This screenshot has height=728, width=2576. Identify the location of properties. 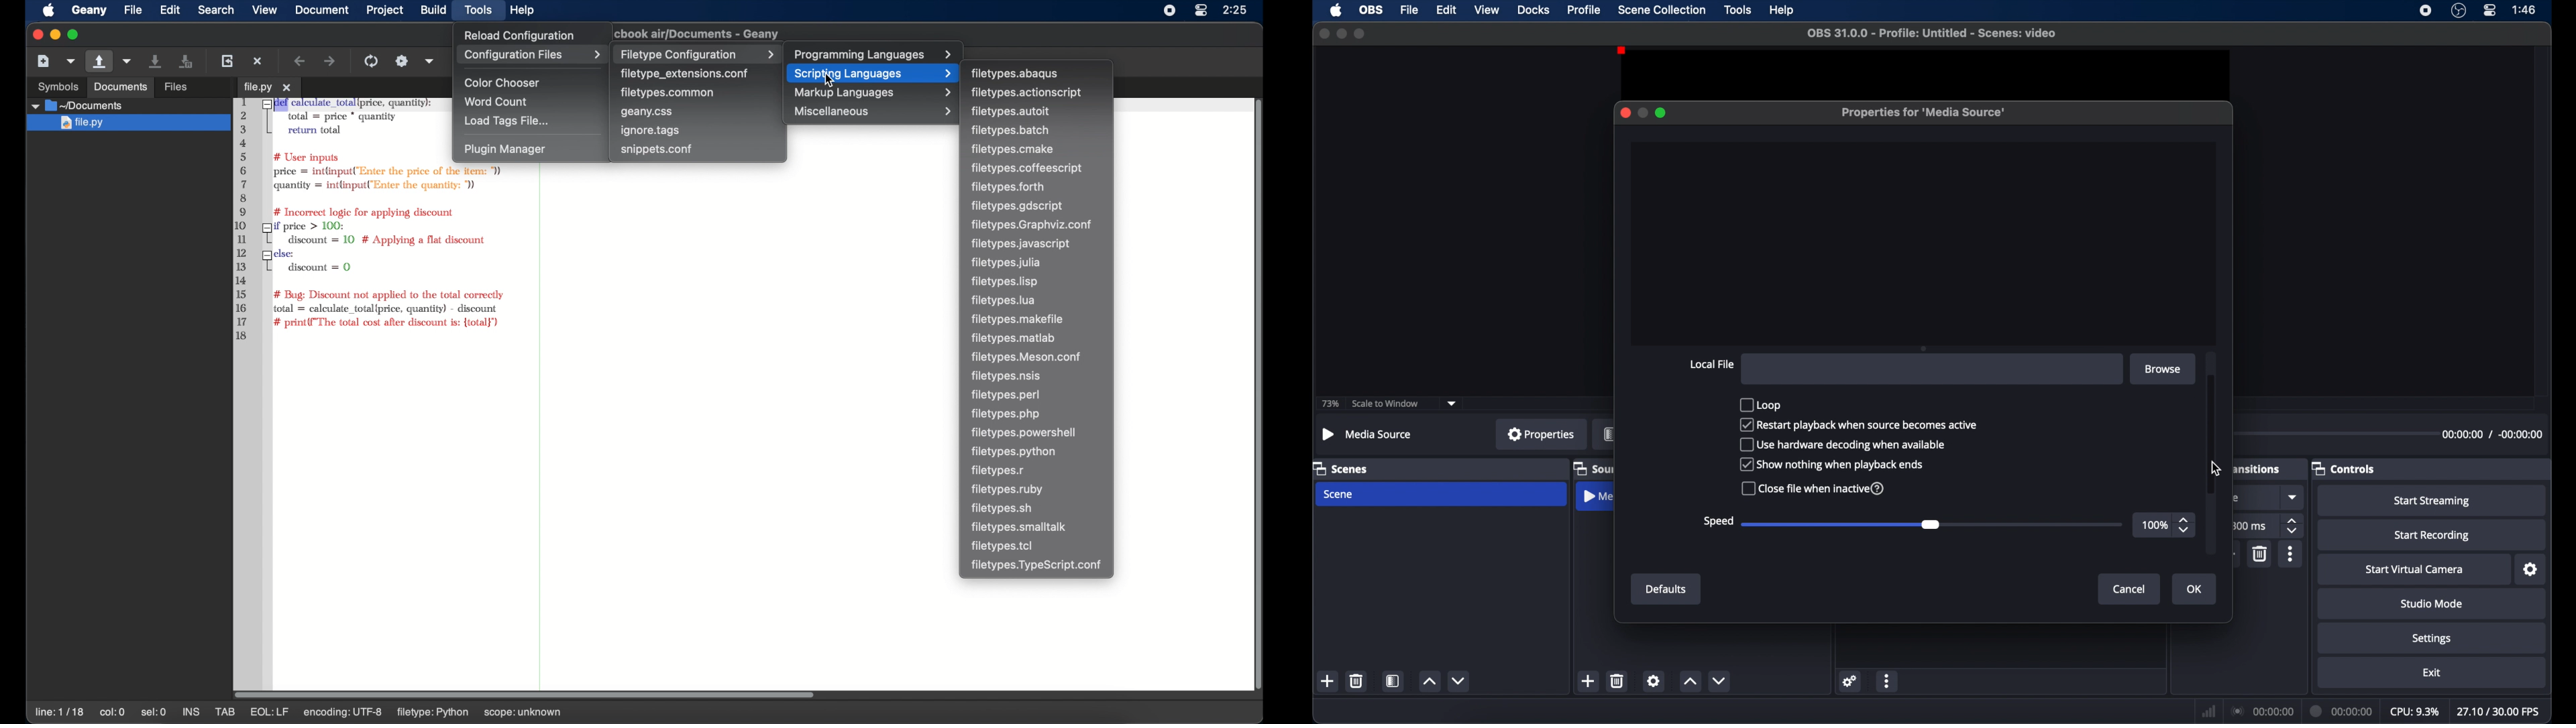
(1542, 433).